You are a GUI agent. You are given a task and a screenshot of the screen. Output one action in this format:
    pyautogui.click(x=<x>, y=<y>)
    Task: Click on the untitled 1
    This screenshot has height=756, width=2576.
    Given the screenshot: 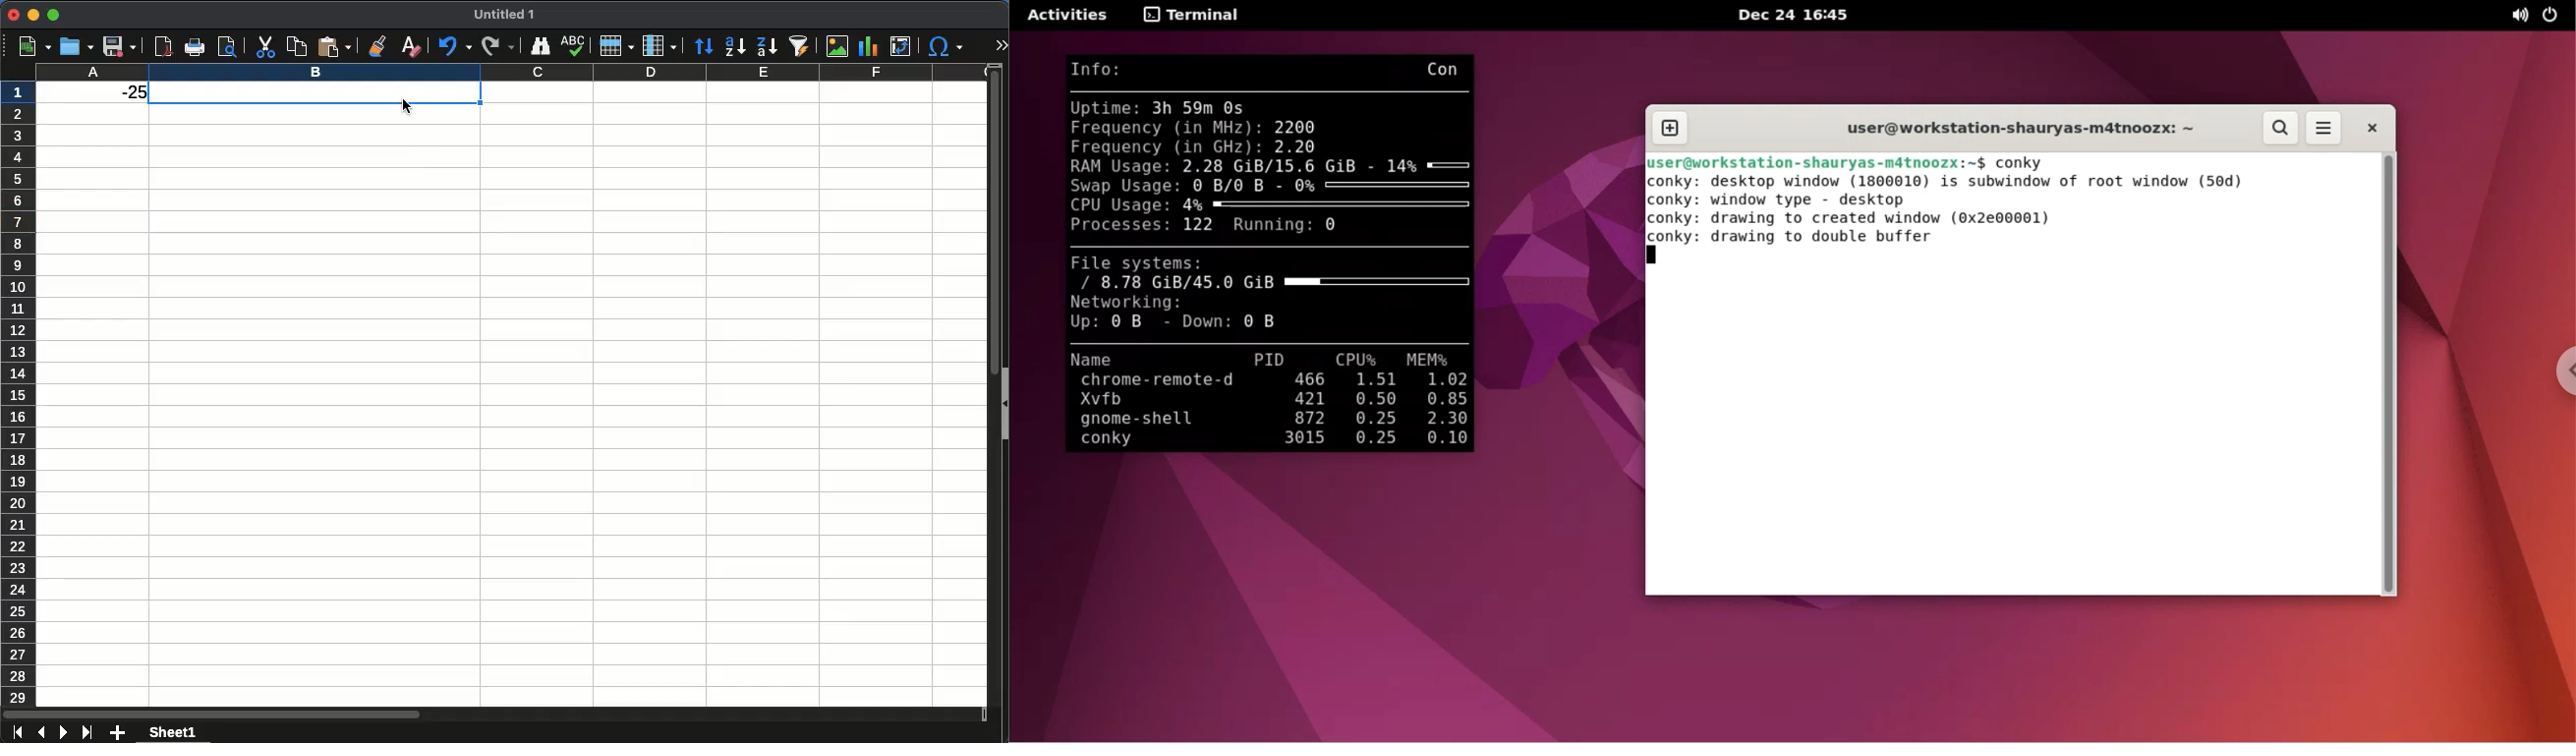 What is the action you would take?
    pyautogui.click(x=503, y=15)
    